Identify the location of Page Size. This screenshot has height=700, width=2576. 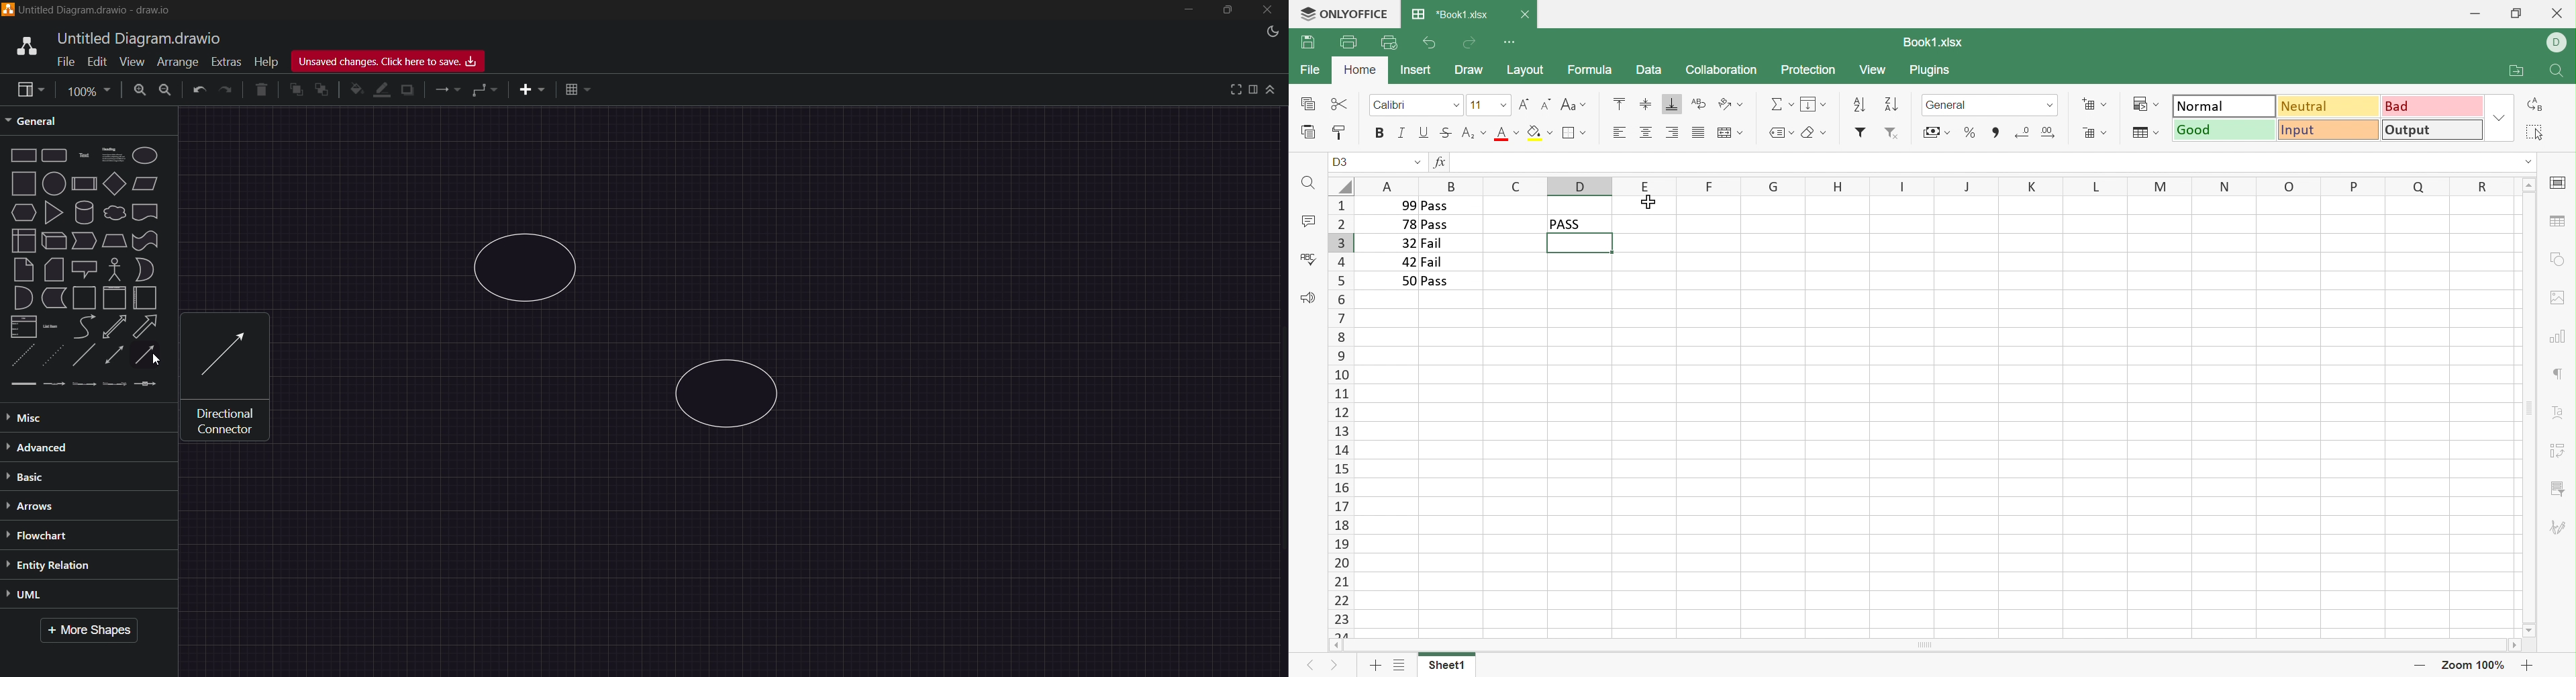
(87, 89).